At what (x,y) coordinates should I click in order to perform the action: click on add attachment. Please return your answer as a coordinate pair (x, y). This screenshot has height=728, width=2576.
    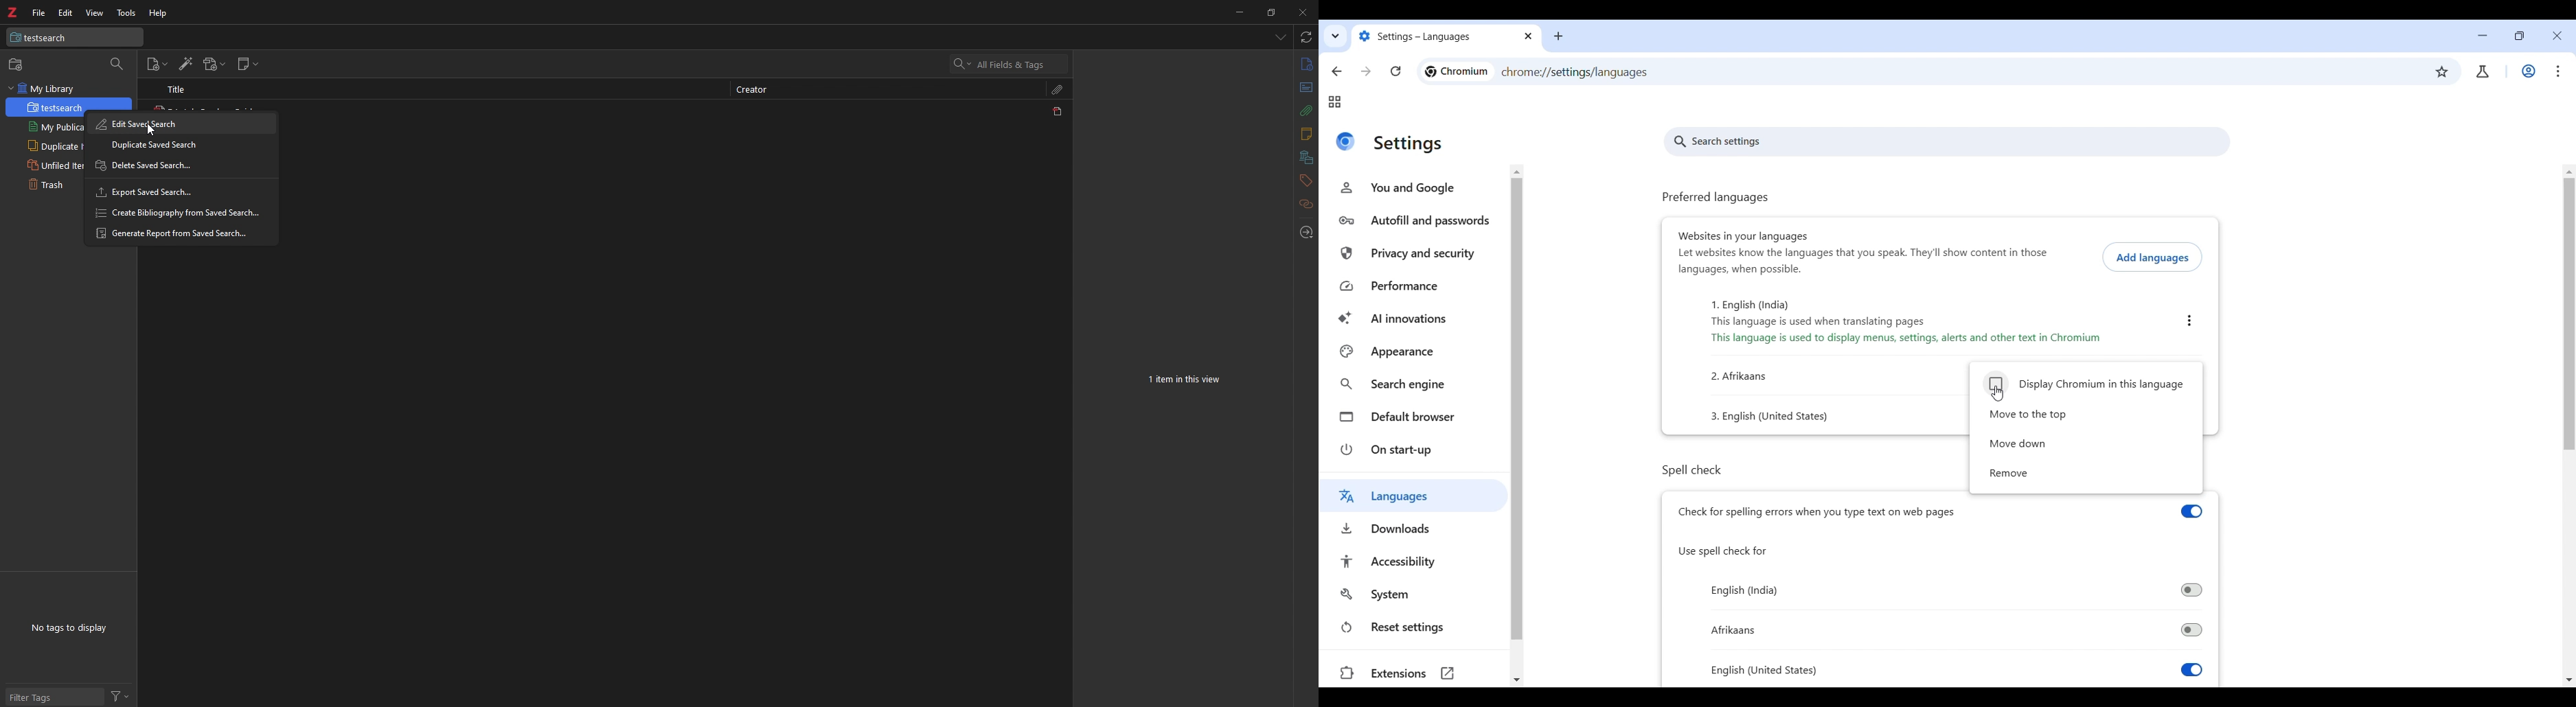
    Looking at the image, I should click on (215, 64).